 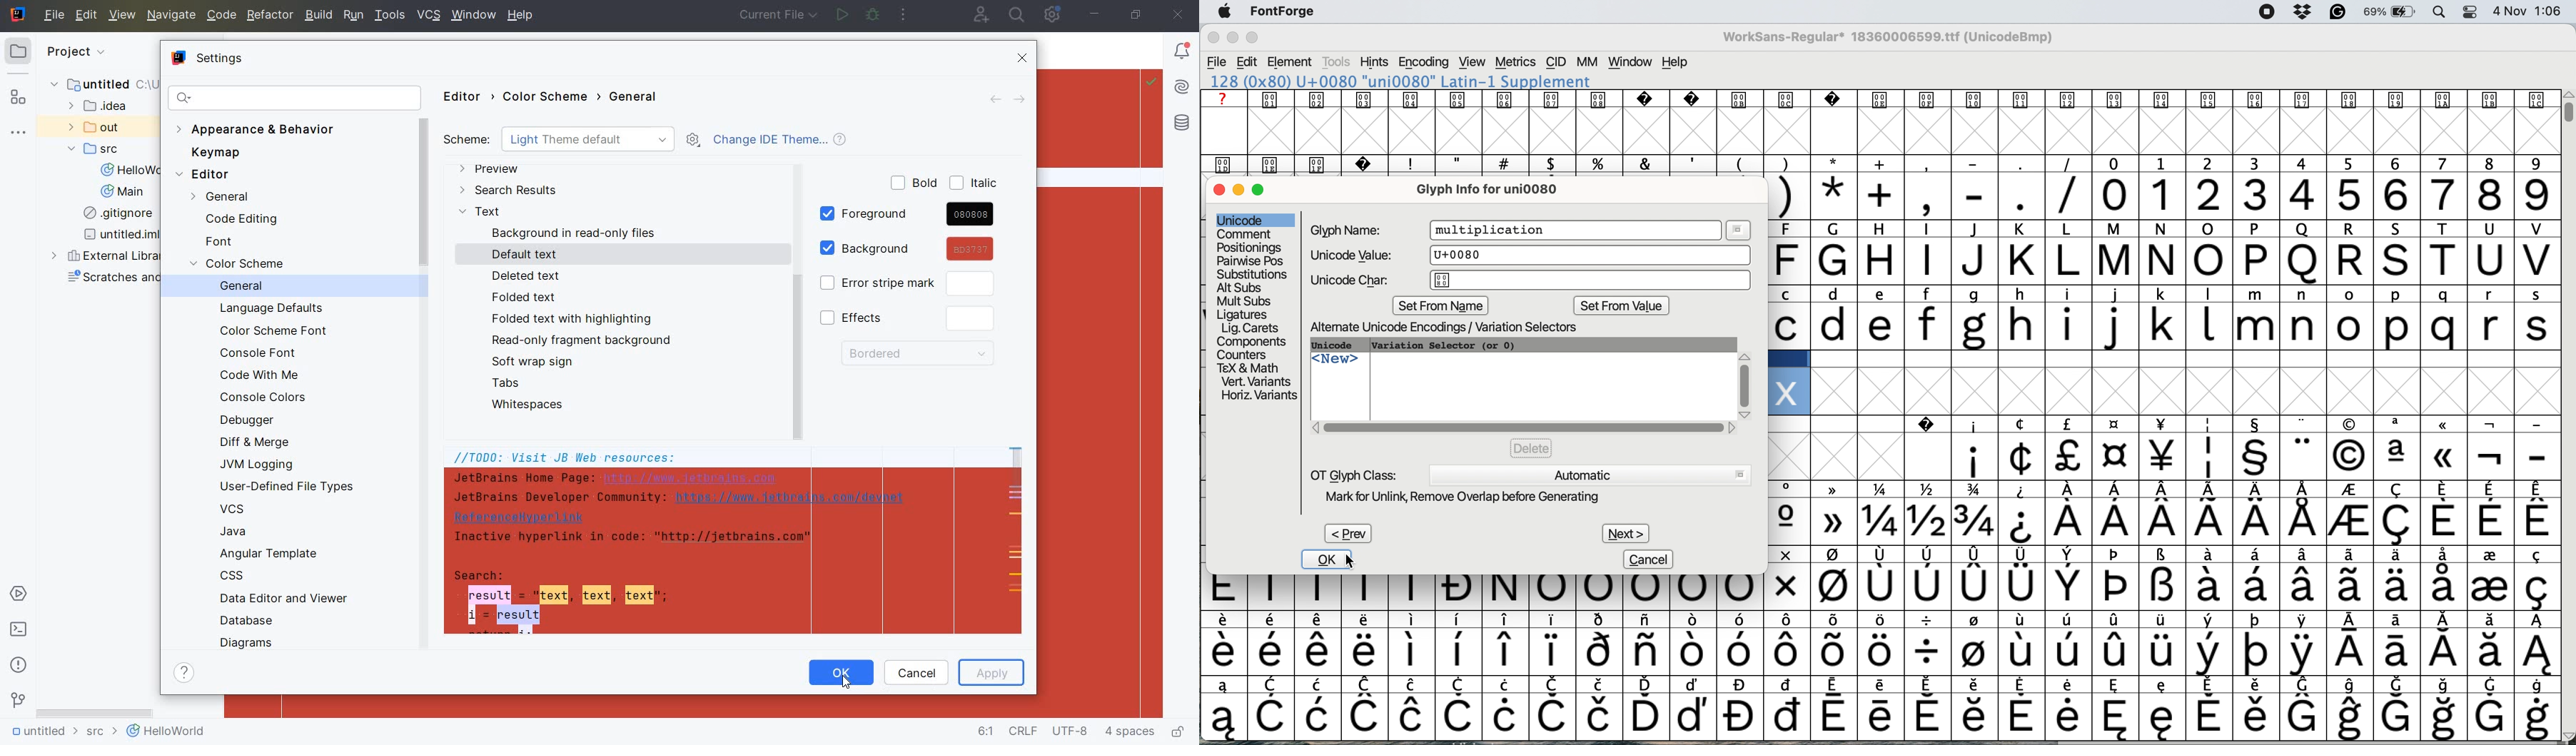 What do you see at coordinates (2162, 491) in the screenshot?
I see `special characters` at bounding box center [2162, 491].